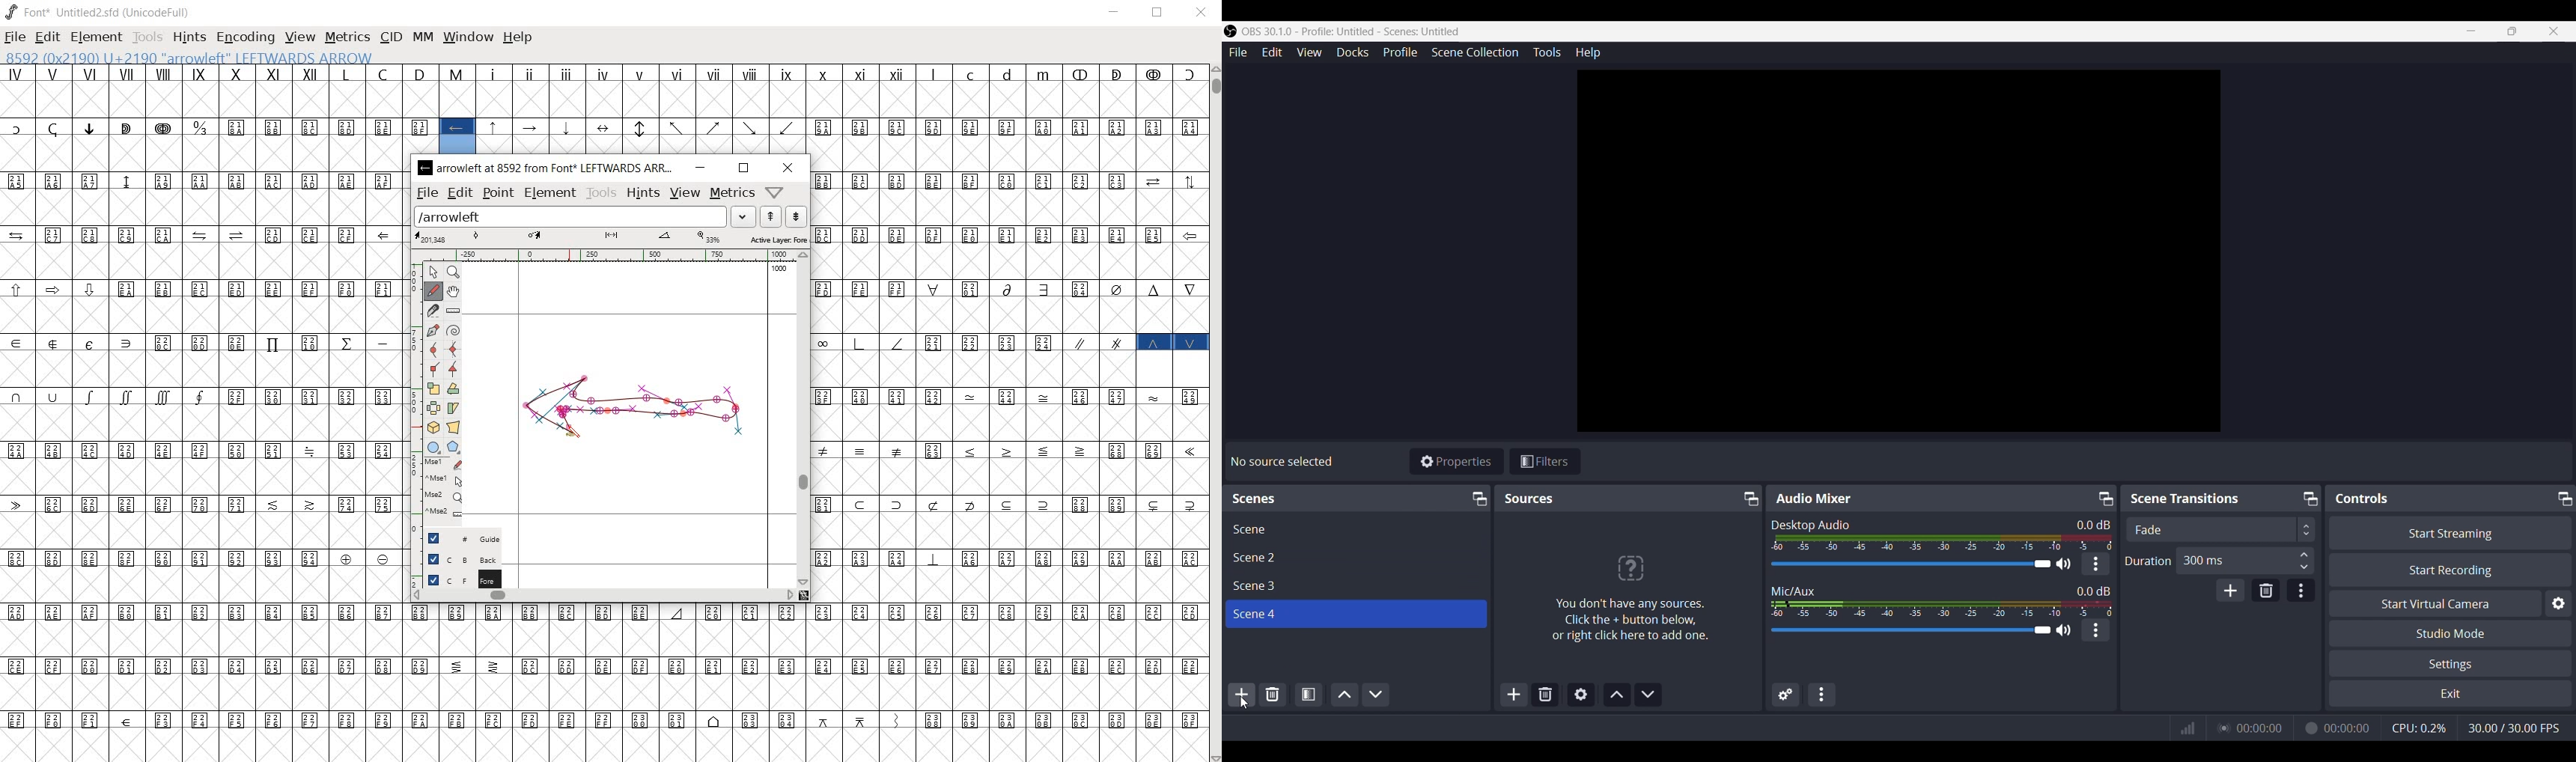  Describe the element at coordinates (202, 57) in the screenshot. I see `glyph name` at that location.